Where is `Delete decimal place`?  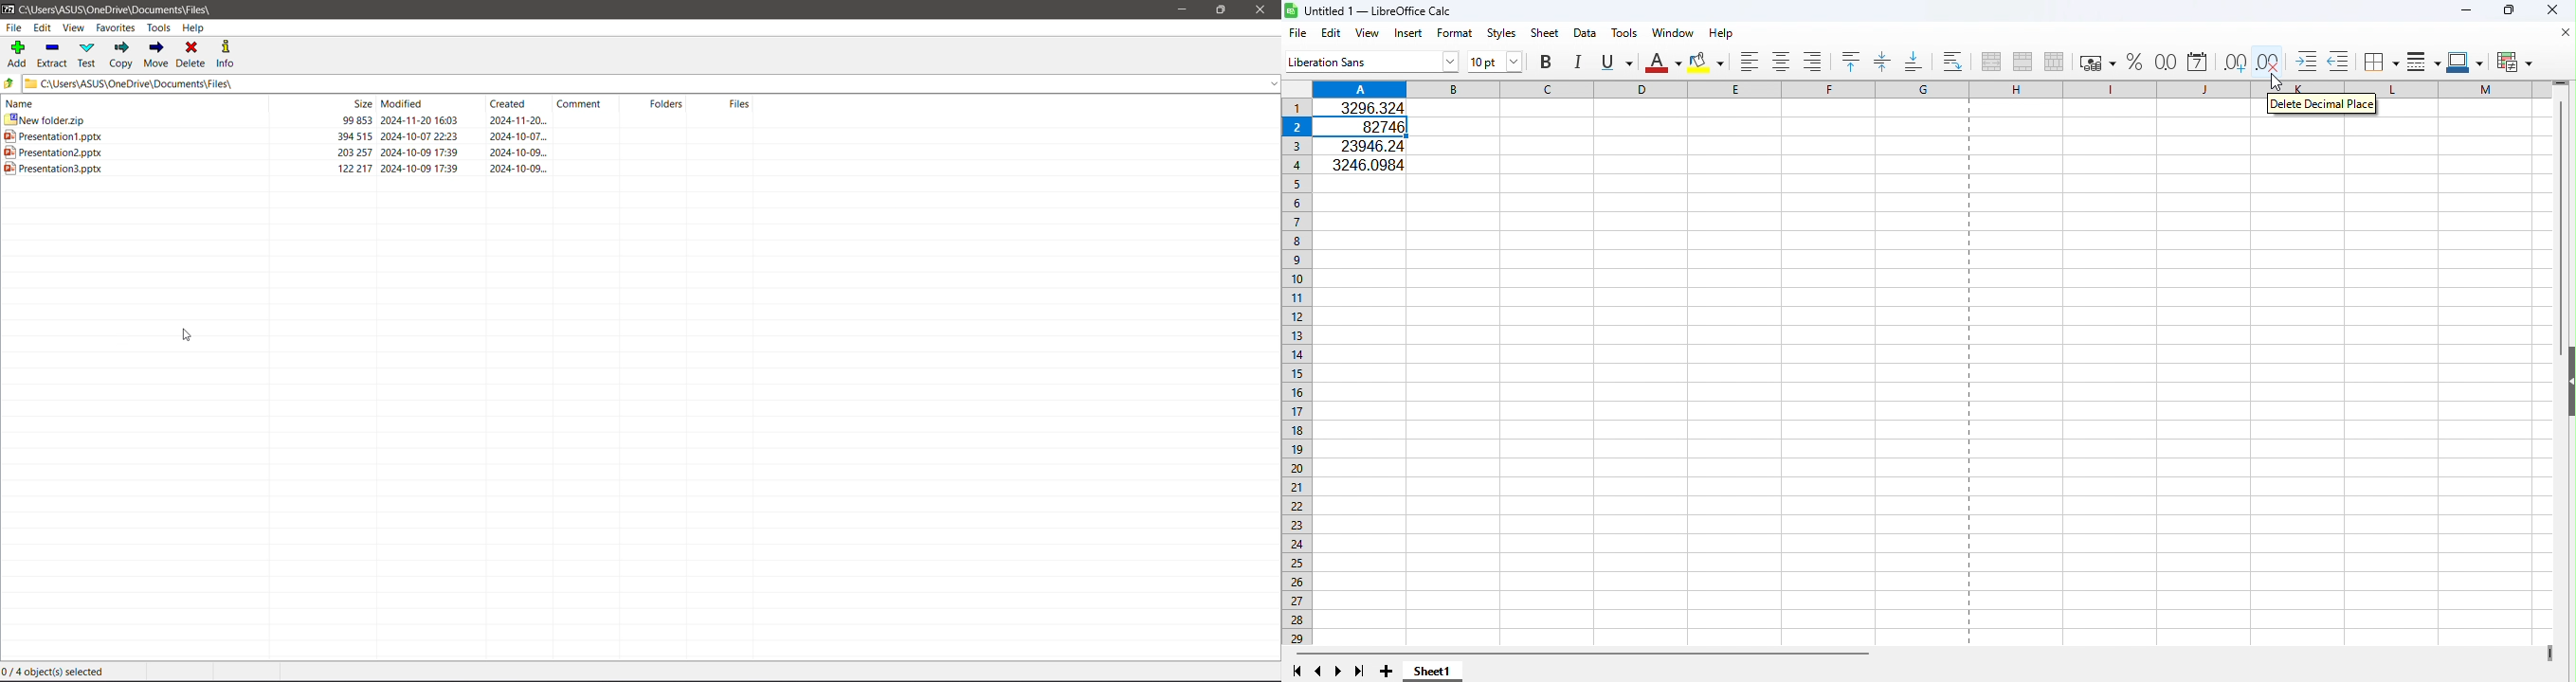
Delete decimal place is located at coordinates (2265, 61).